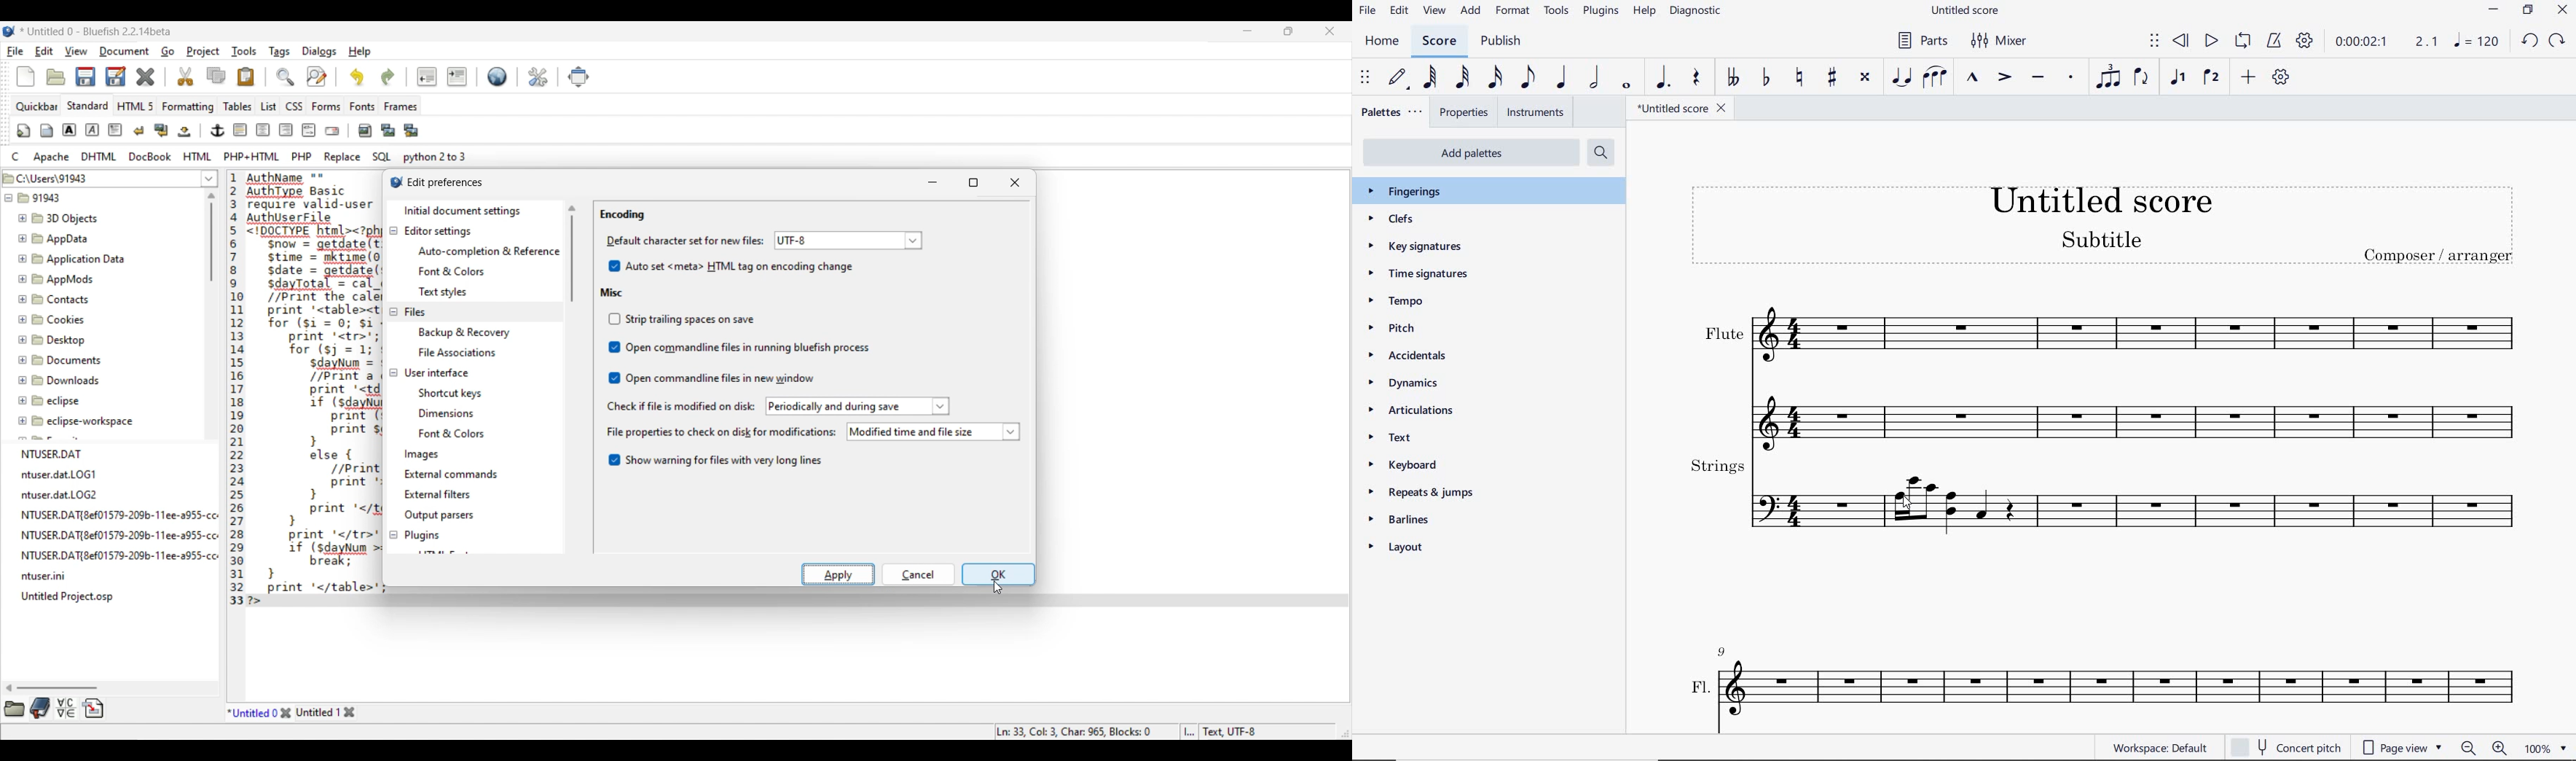  What do you see at coordinates (2161, 747) in the screenshot?
I see `workspace: default` at bounding box center [2161, 747].